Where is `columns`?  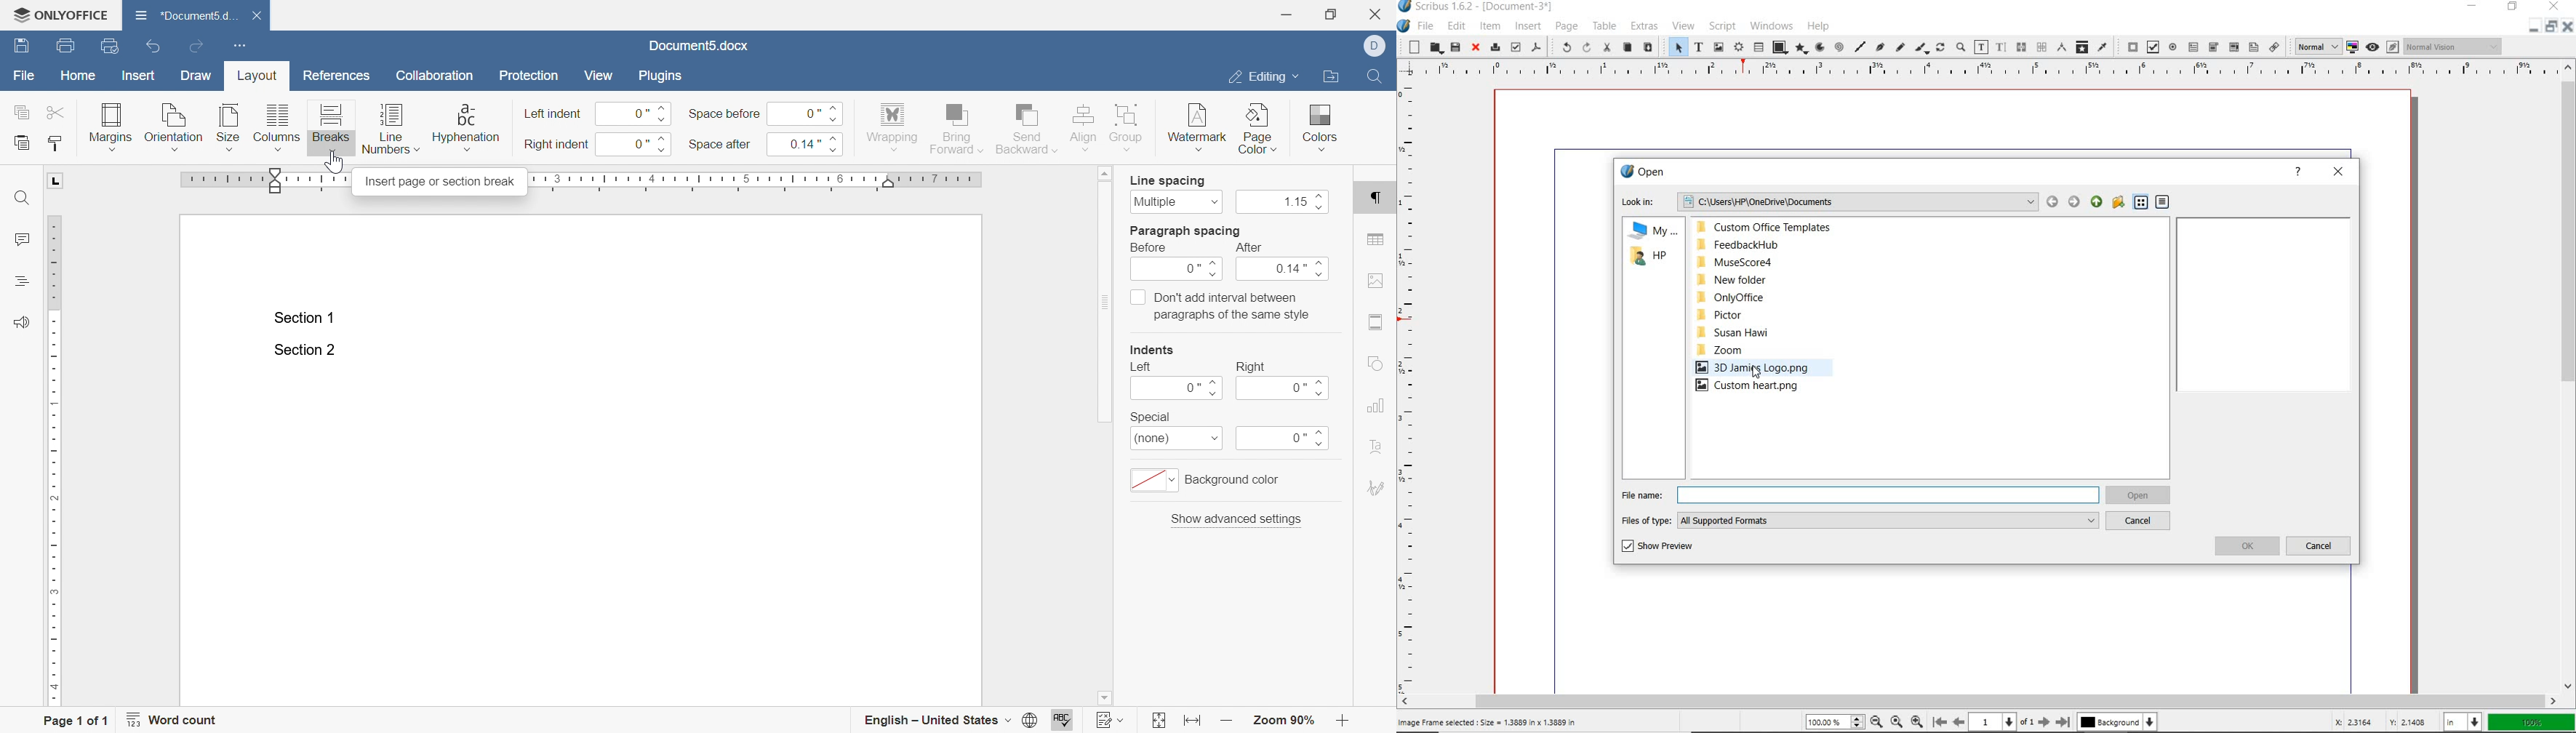 columns is located at coordinates (276, 127).